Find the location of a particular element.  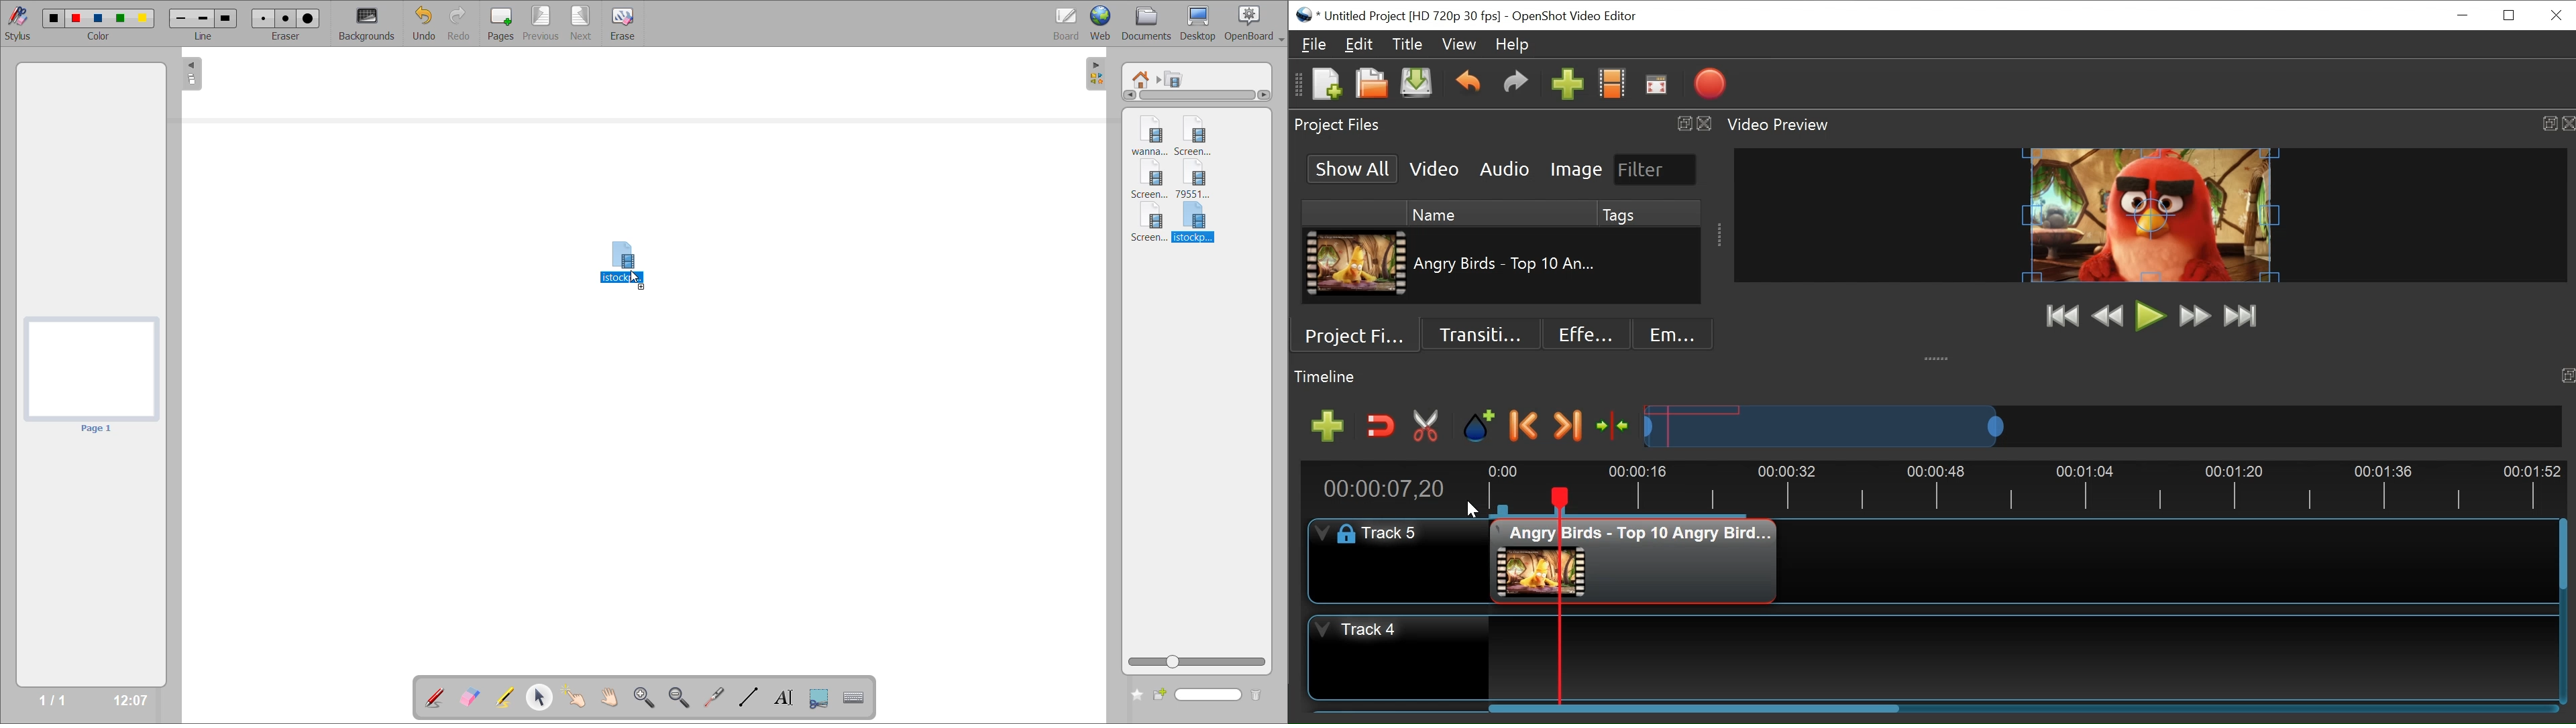

Export Video is located at coordinates (1709, 84).